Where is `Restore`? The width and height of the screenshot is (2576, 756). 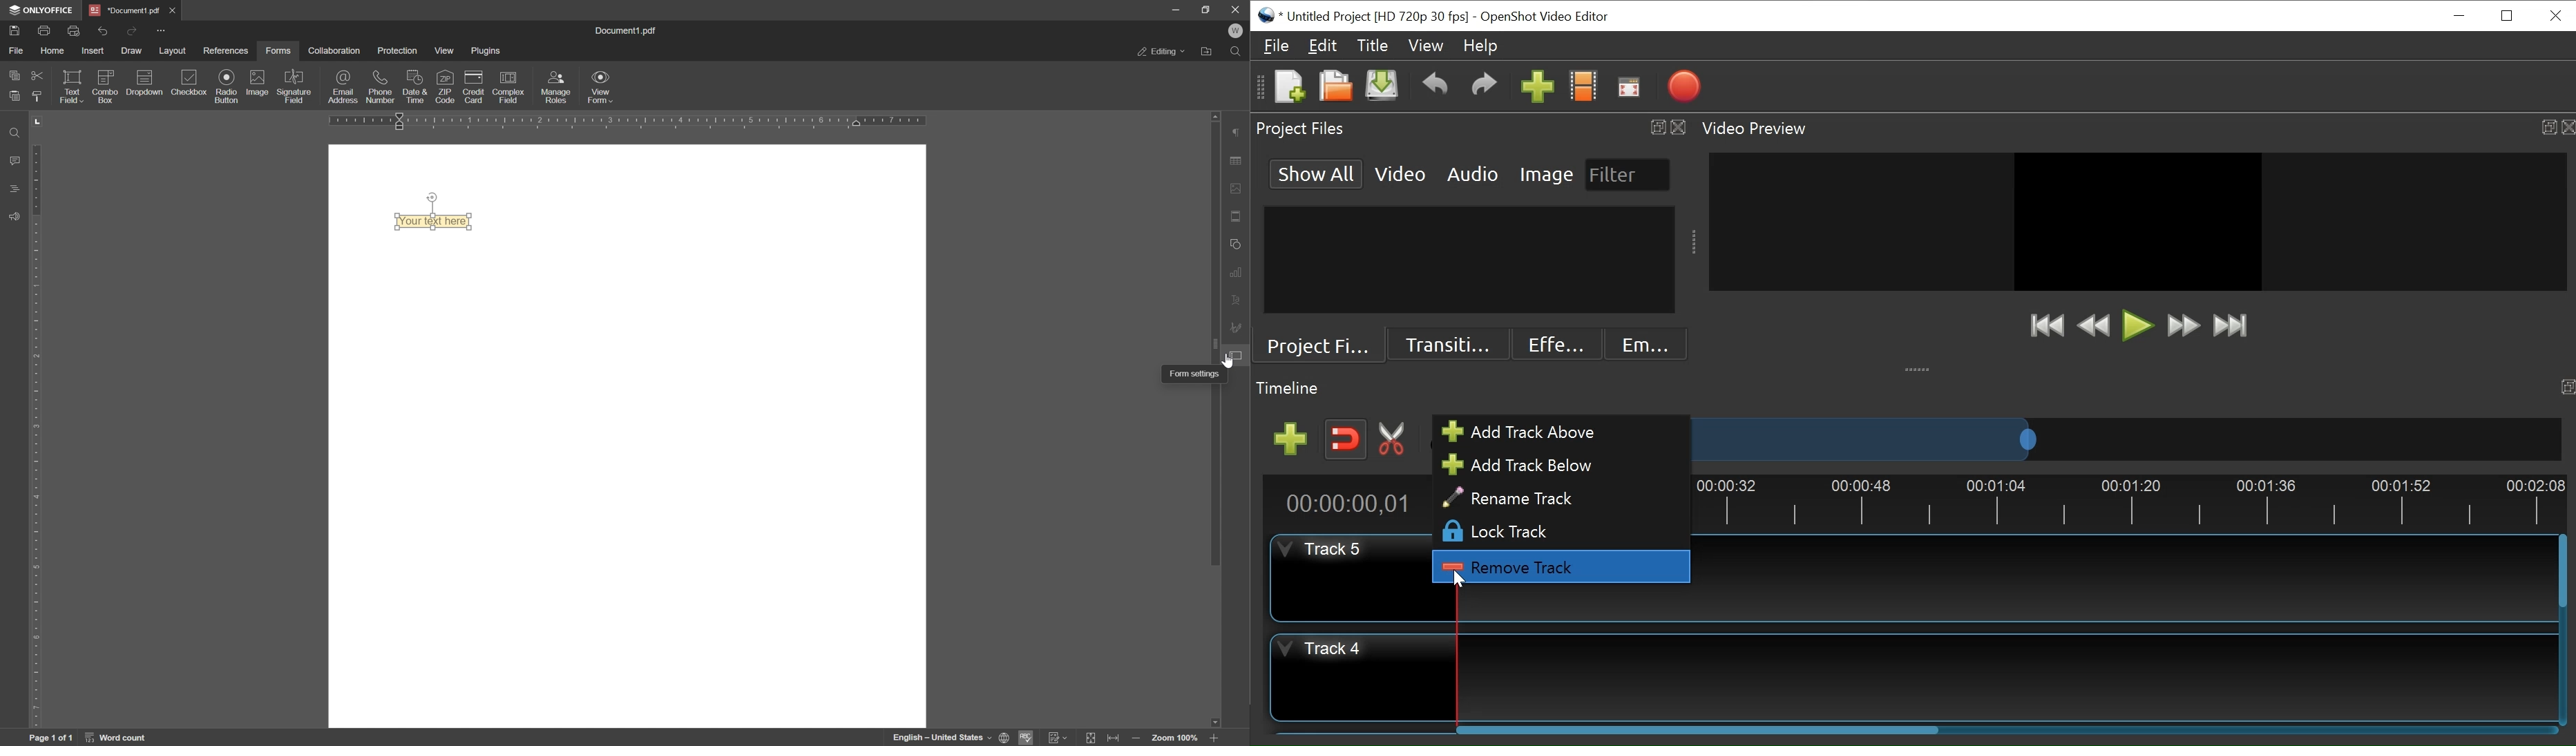 Restore is located at coordinates (2505, 17).